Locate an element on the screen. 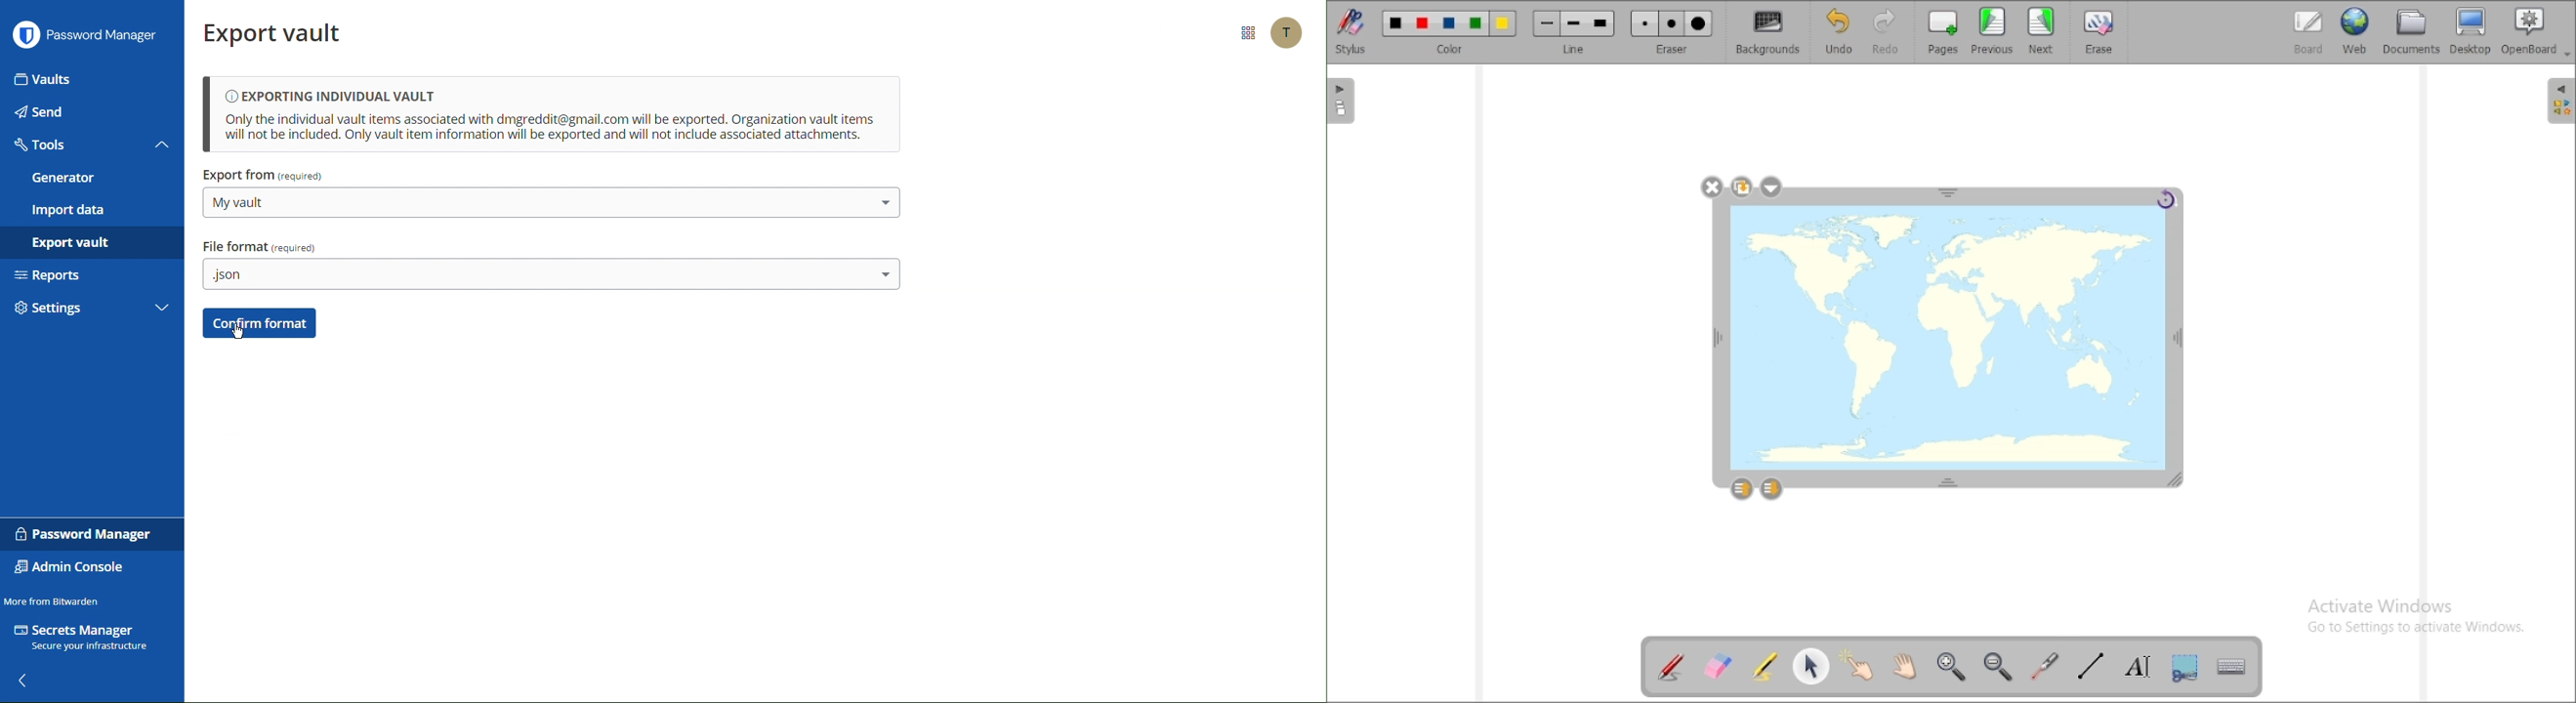  previous is located at coordinates (1992, 30).